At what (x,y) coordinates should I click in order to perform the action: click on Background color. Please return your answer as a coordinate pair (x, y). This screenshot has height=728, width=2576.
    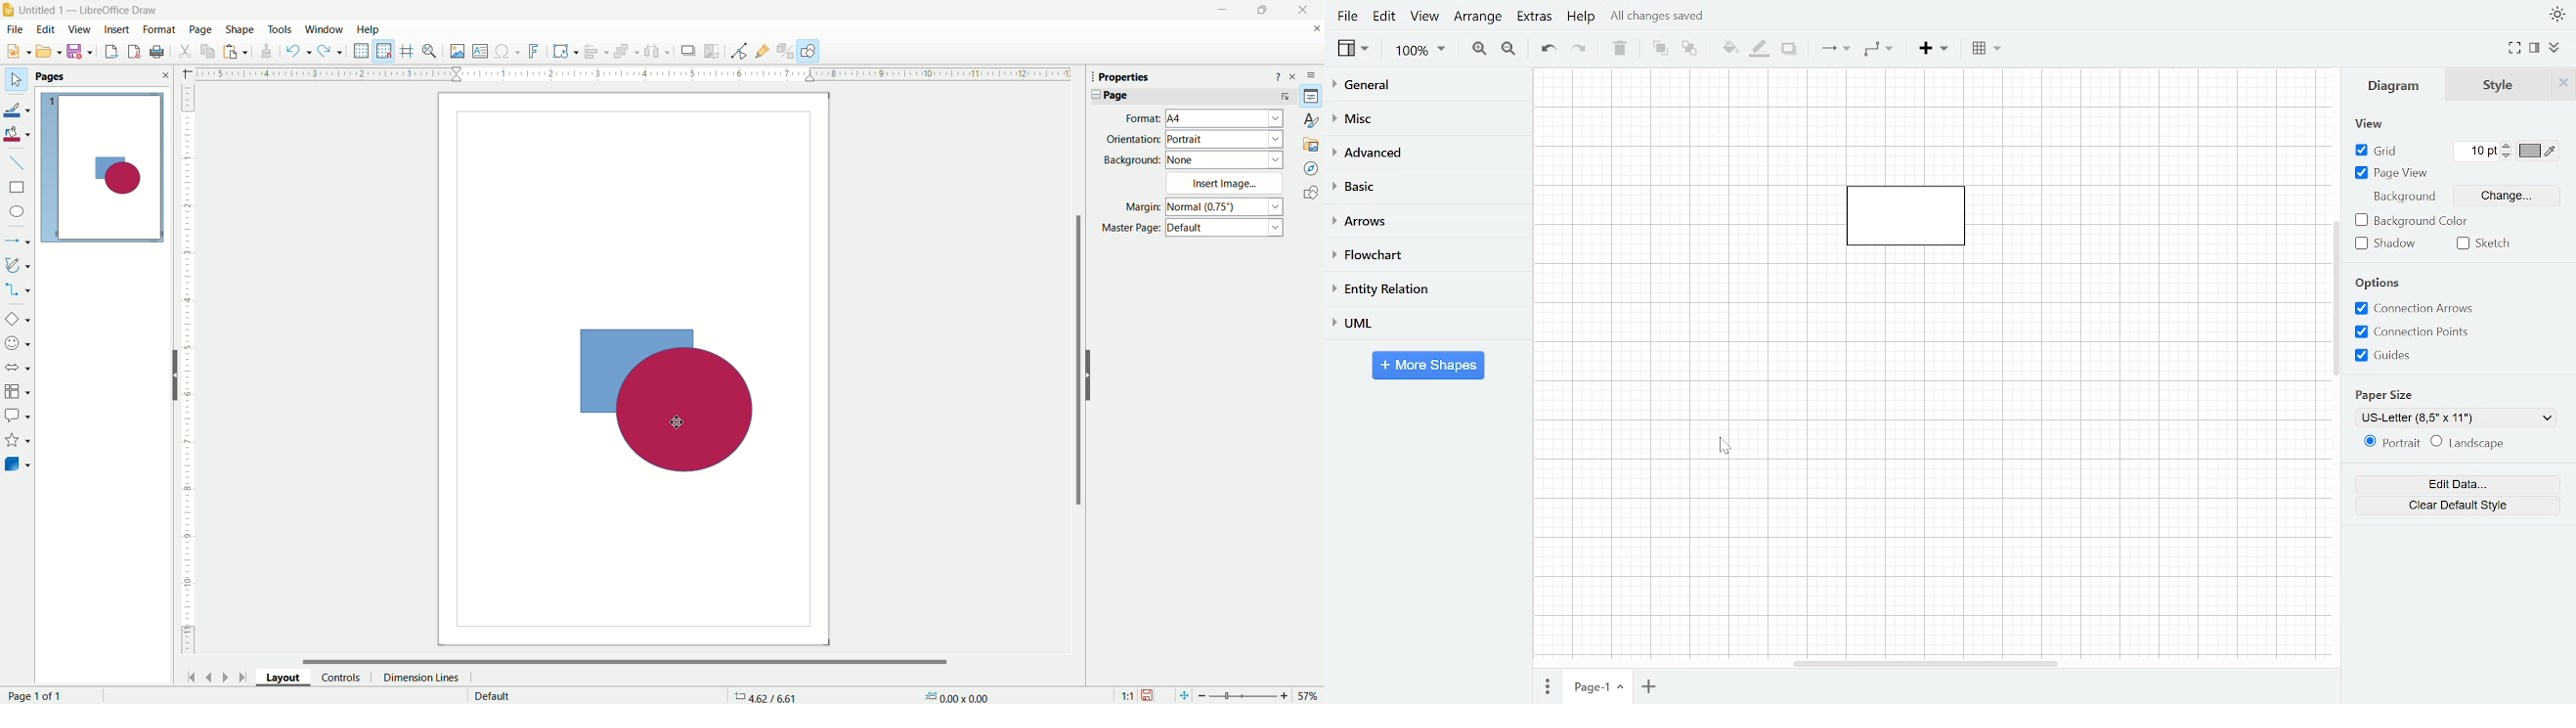
    Looking at the image, I should click on (2412, 222).